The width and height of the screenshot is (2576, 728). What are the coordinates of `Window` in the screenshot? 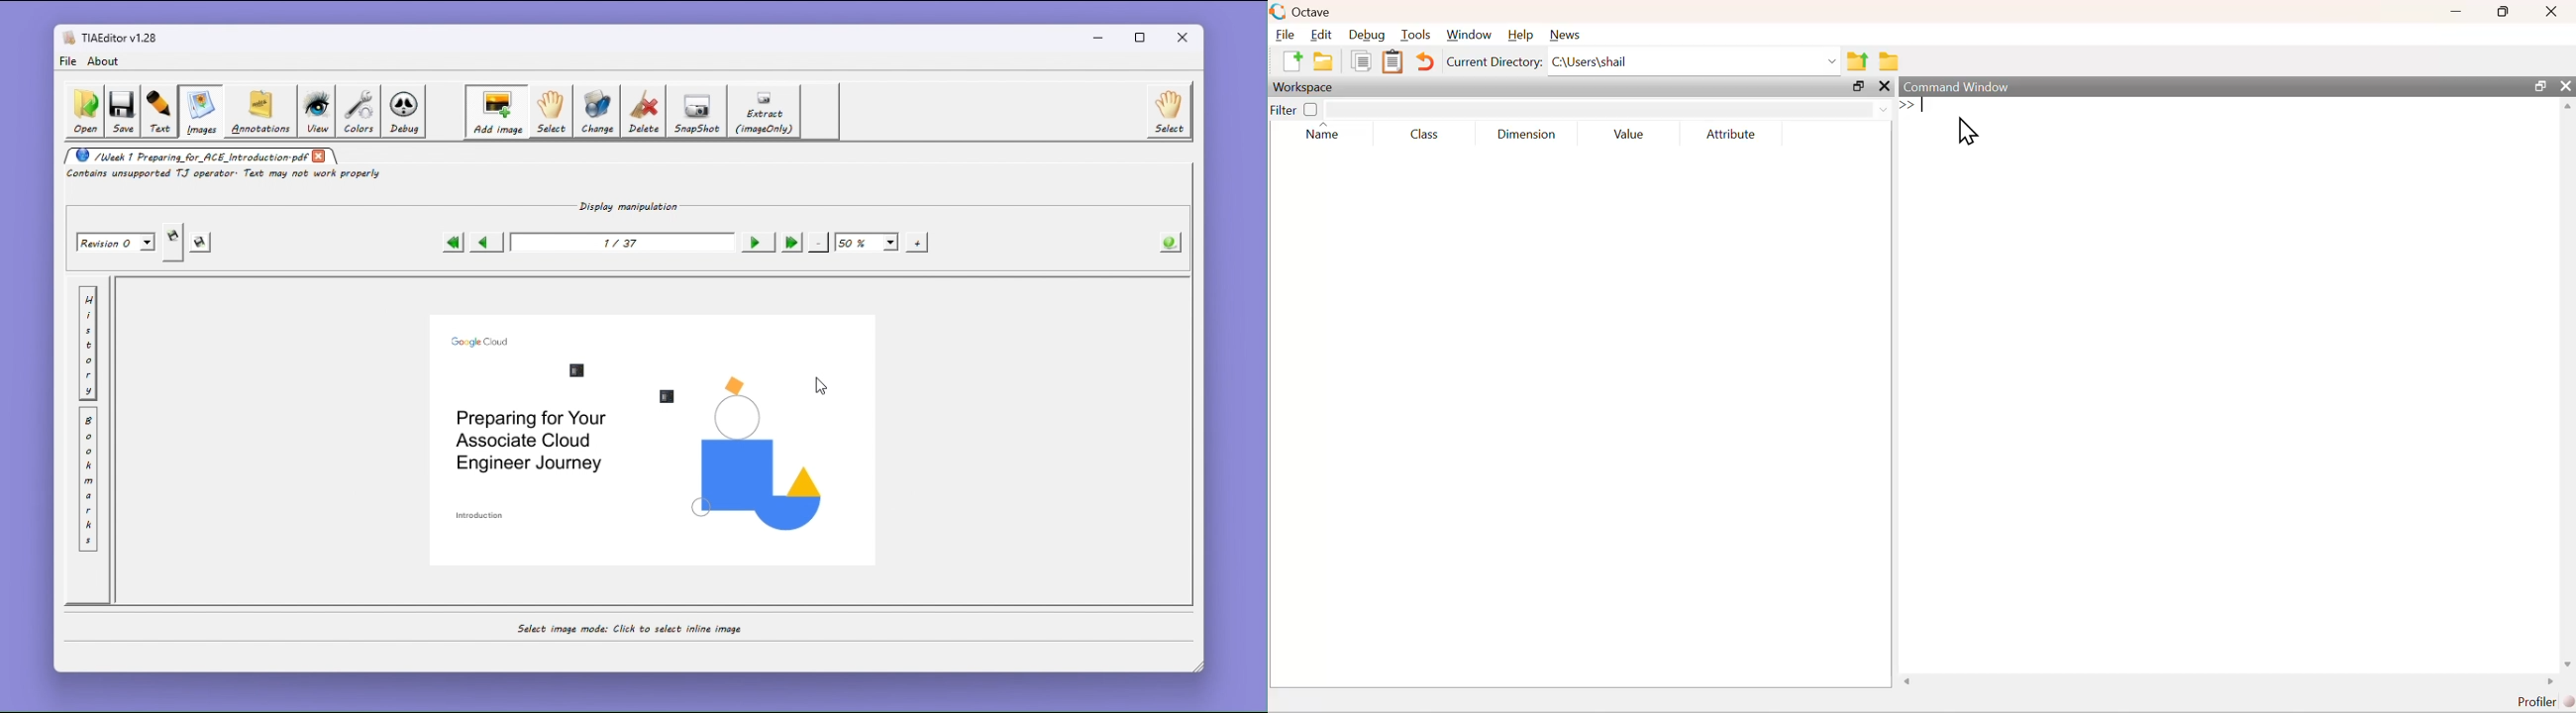 It's located at (1467, 35).